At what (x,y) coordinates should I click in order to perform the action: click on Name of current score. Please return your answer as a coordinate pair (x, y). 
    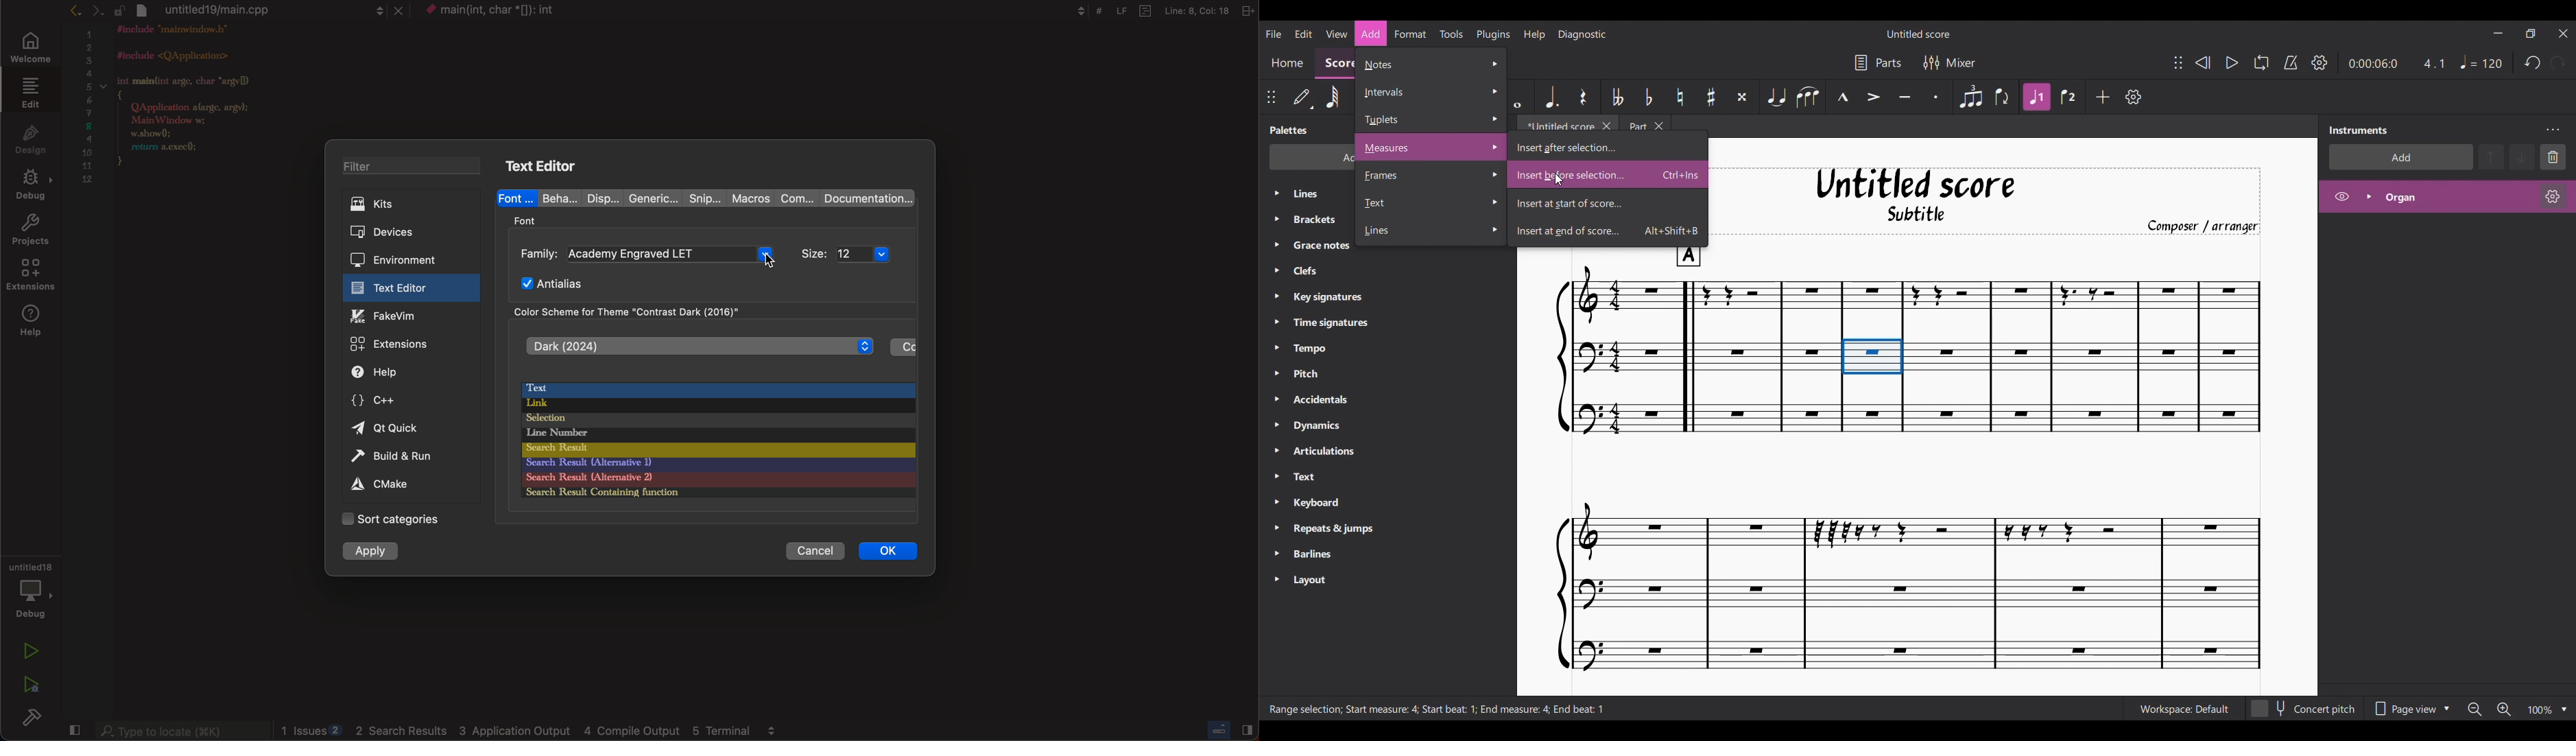
    Looking at the image, I should click on (1919, 34).